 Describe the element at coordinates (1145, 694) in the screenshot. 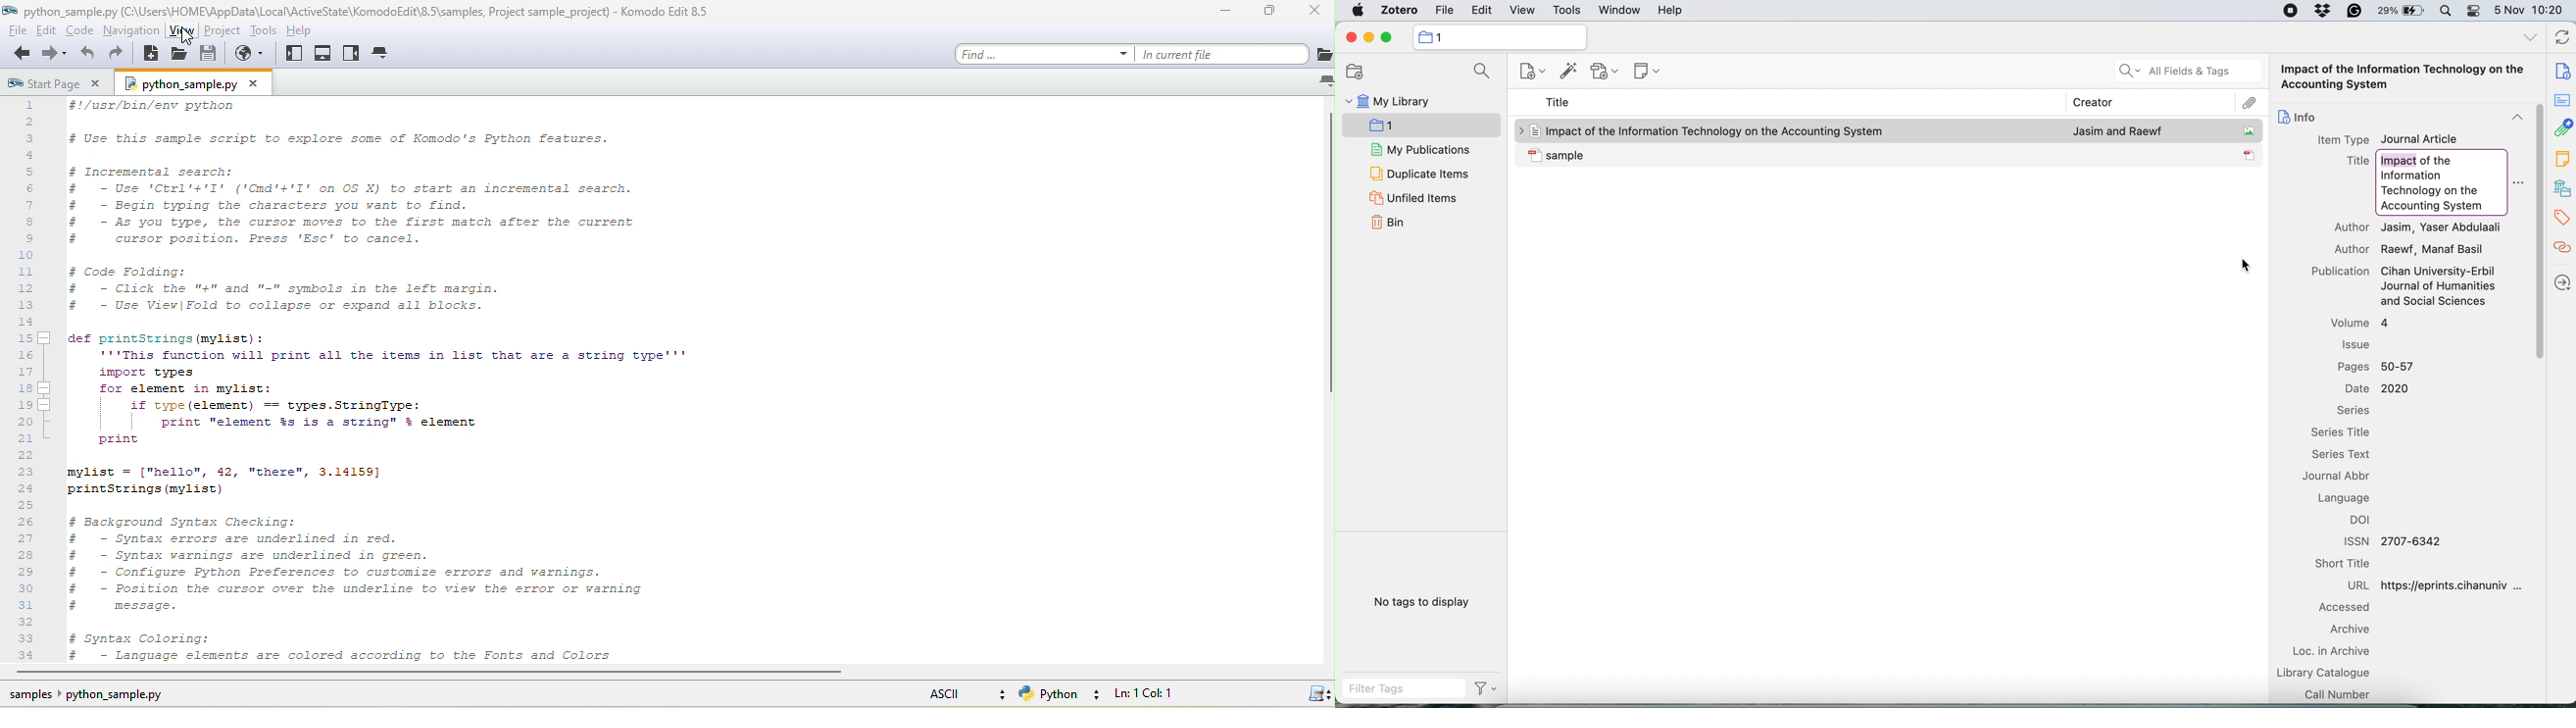

I see `ln 1, col 1` at that location.